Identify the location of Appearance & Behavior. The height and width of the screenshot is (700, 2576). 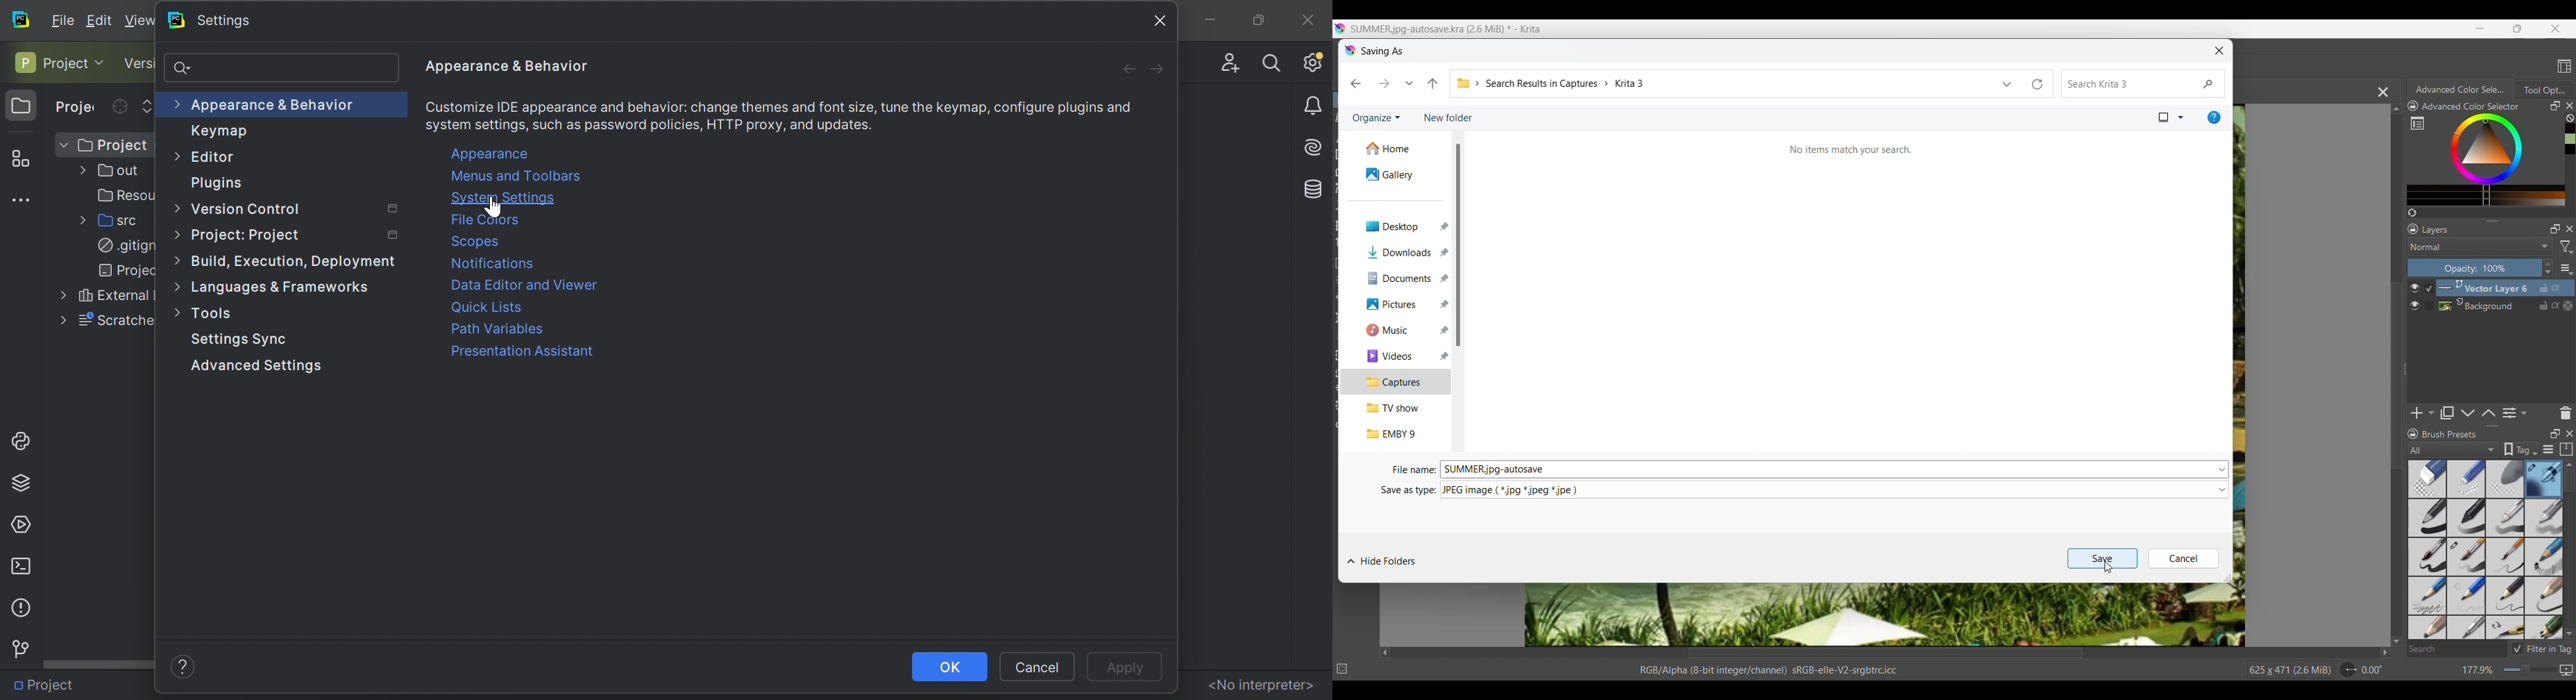
(507, 66).